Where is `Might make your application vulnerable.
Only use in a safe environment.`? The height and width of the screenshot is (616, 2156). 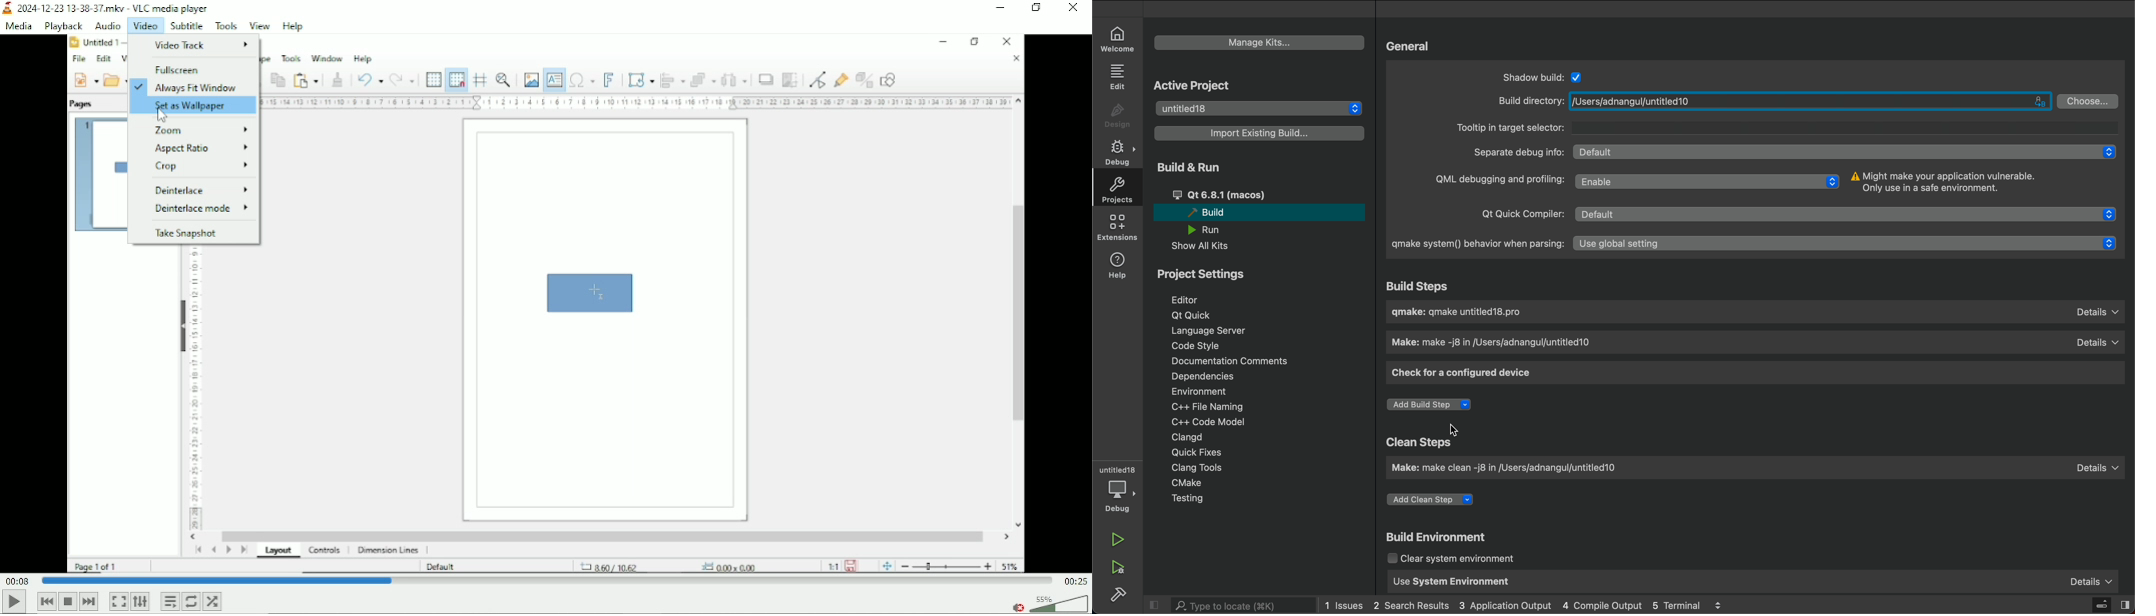 Might make your application vulnerable.
Only use in a safe environment. is located at coordinates (1951, 183).